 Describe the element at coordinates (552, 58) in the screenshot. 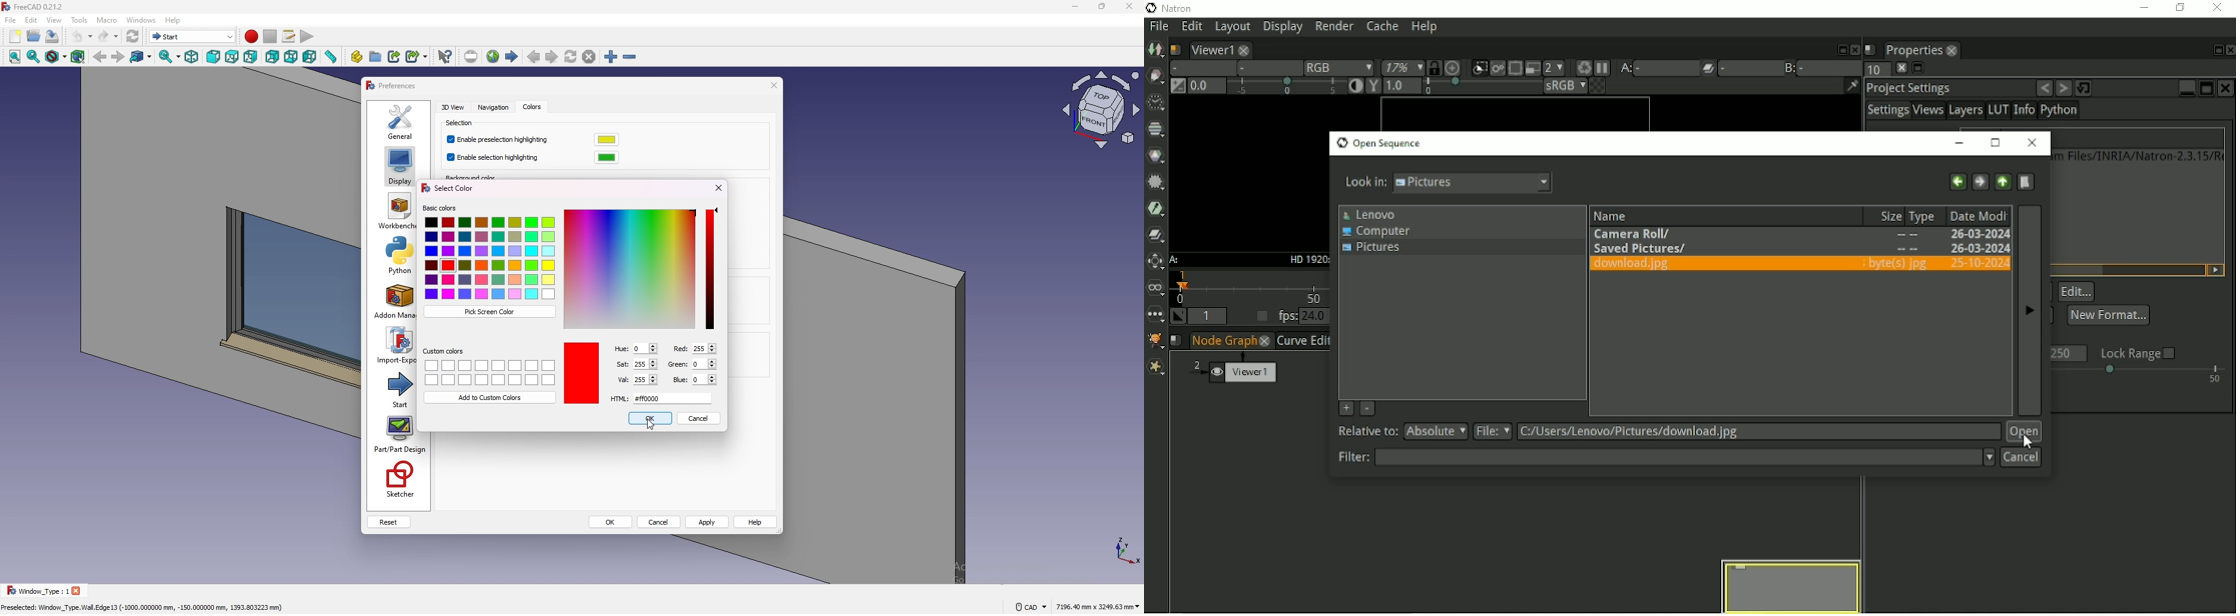

I see `next page` at that location.